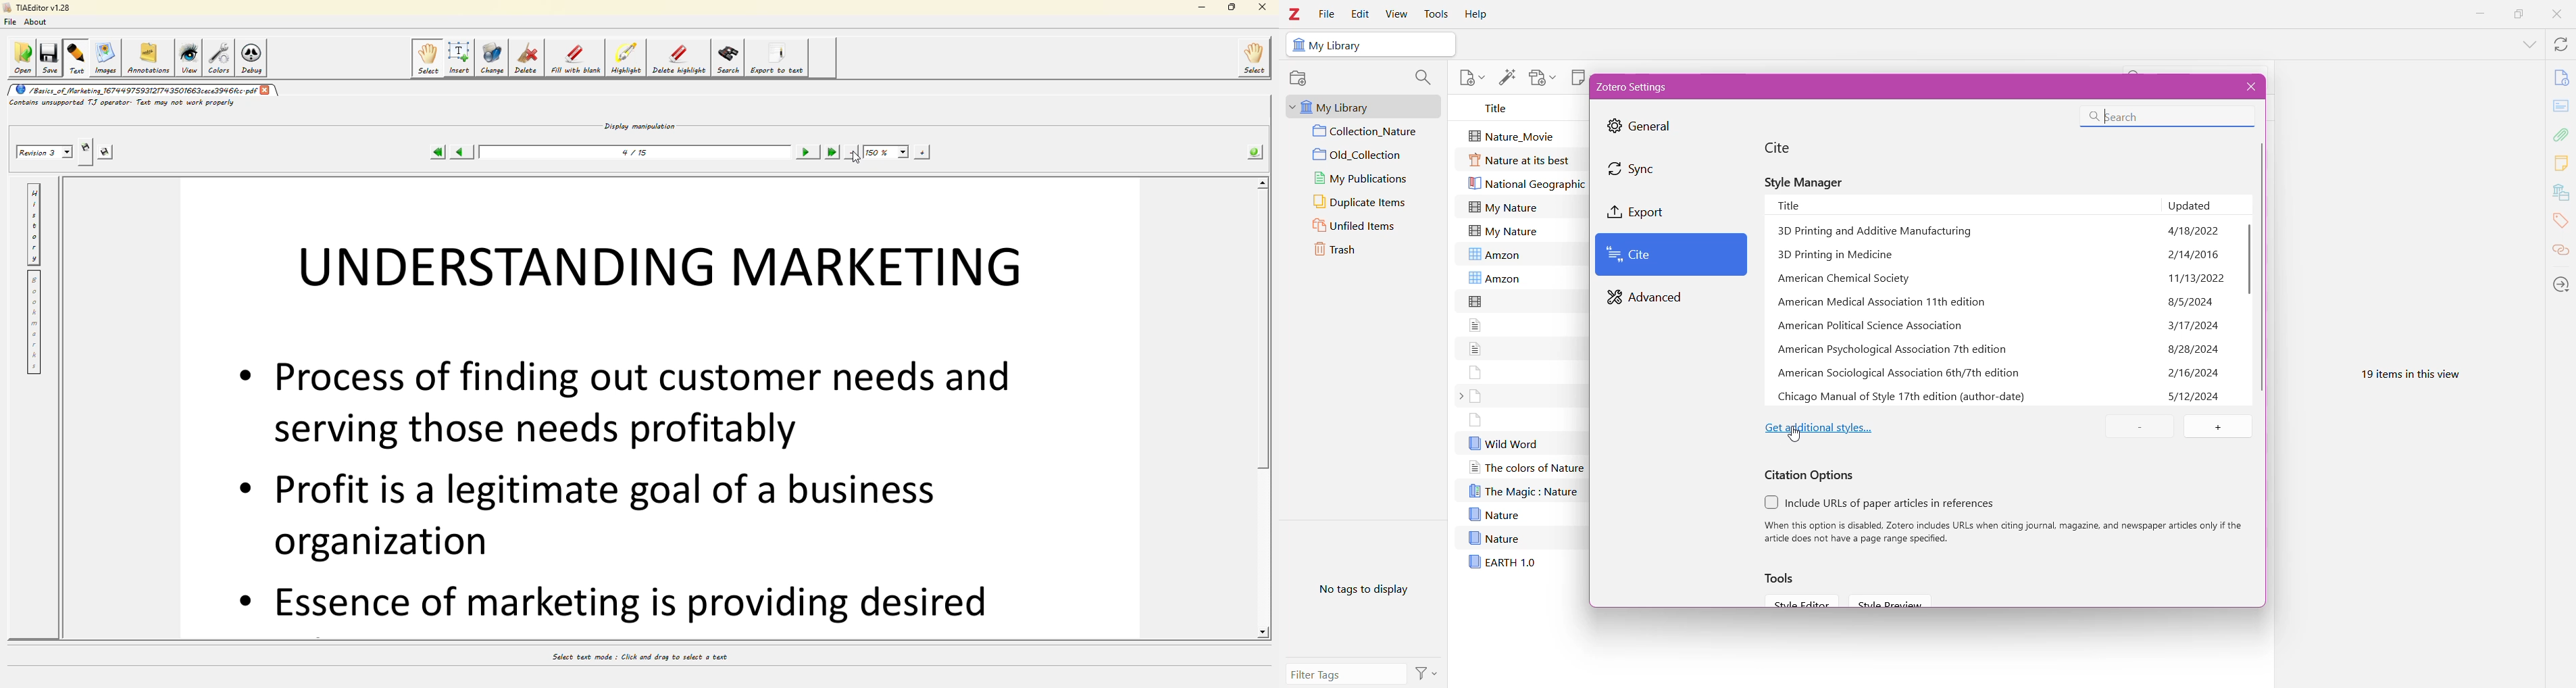 The height and width of the screenshot is (700, 2576). What do you see at coordinates (2192, 301) in the screenshot?
I see `8/5/2024` at bounding box center [2192, 301].